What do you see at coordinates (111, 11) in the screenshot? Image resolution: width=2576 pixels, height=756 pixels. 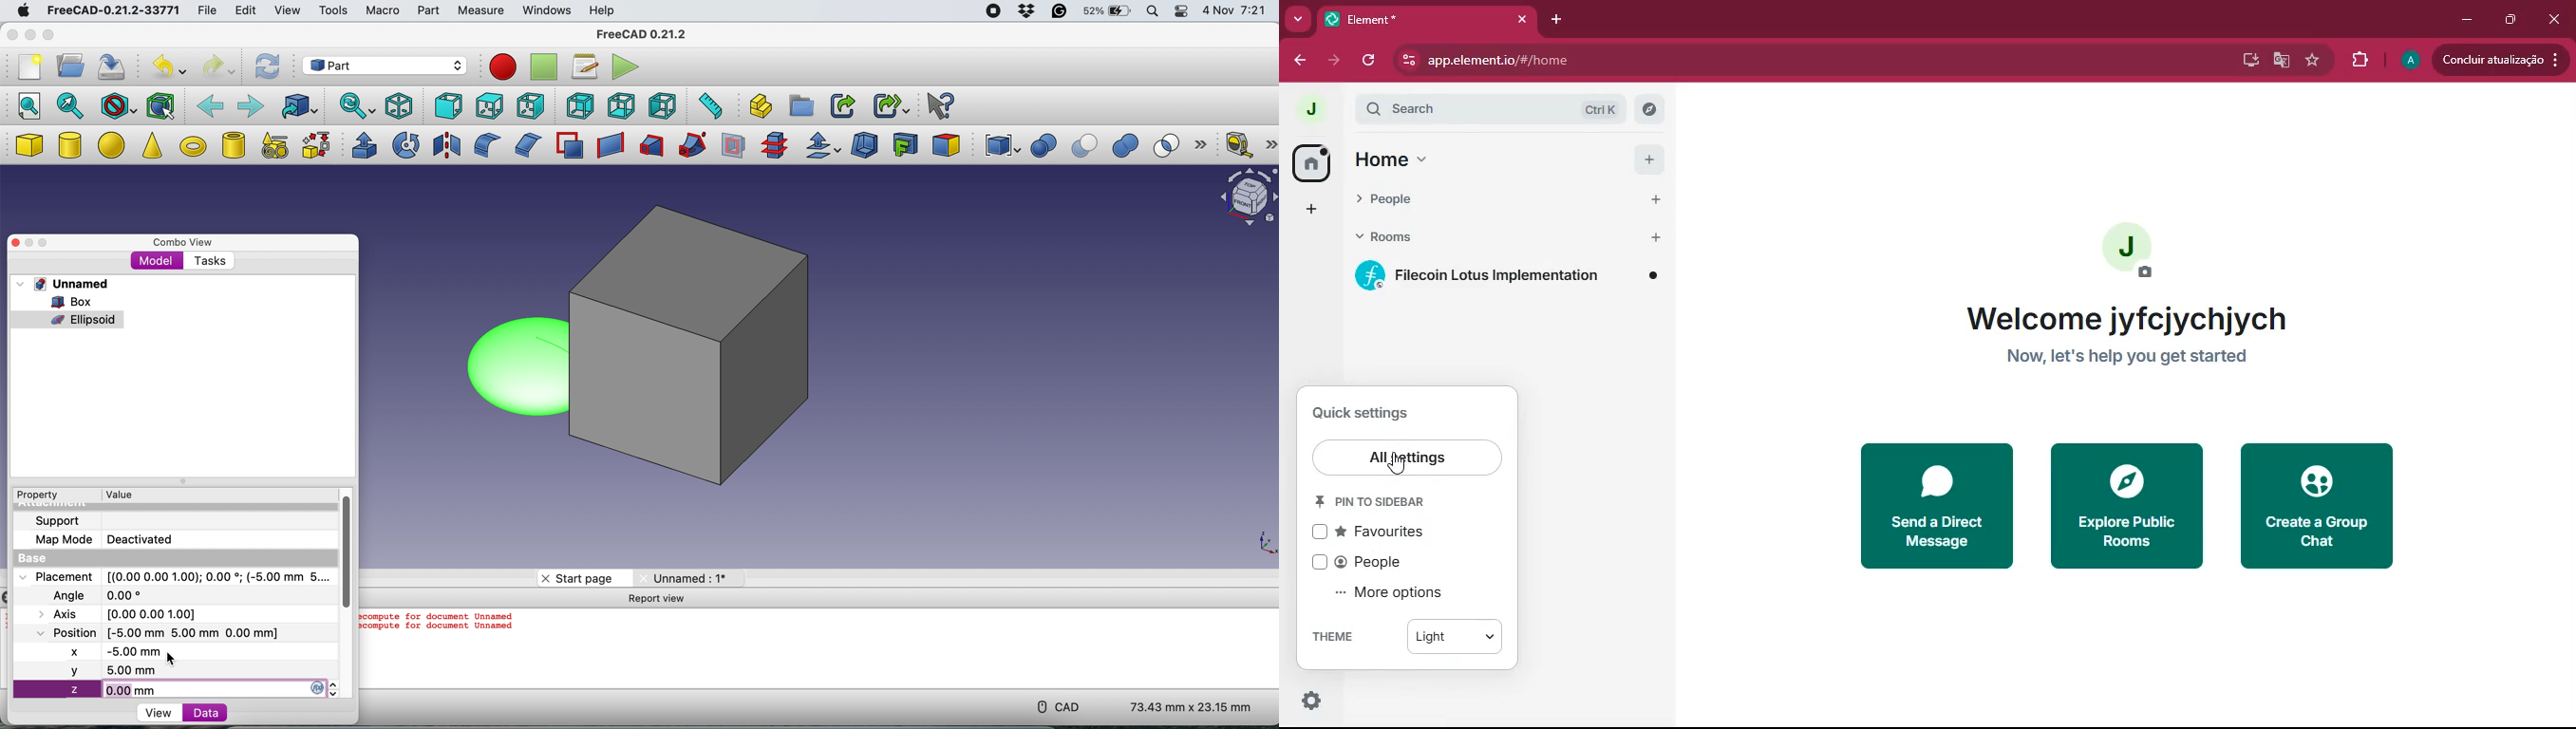 I see `FreeCAD-0.21.2-33771` at bounding box center [111, 11].